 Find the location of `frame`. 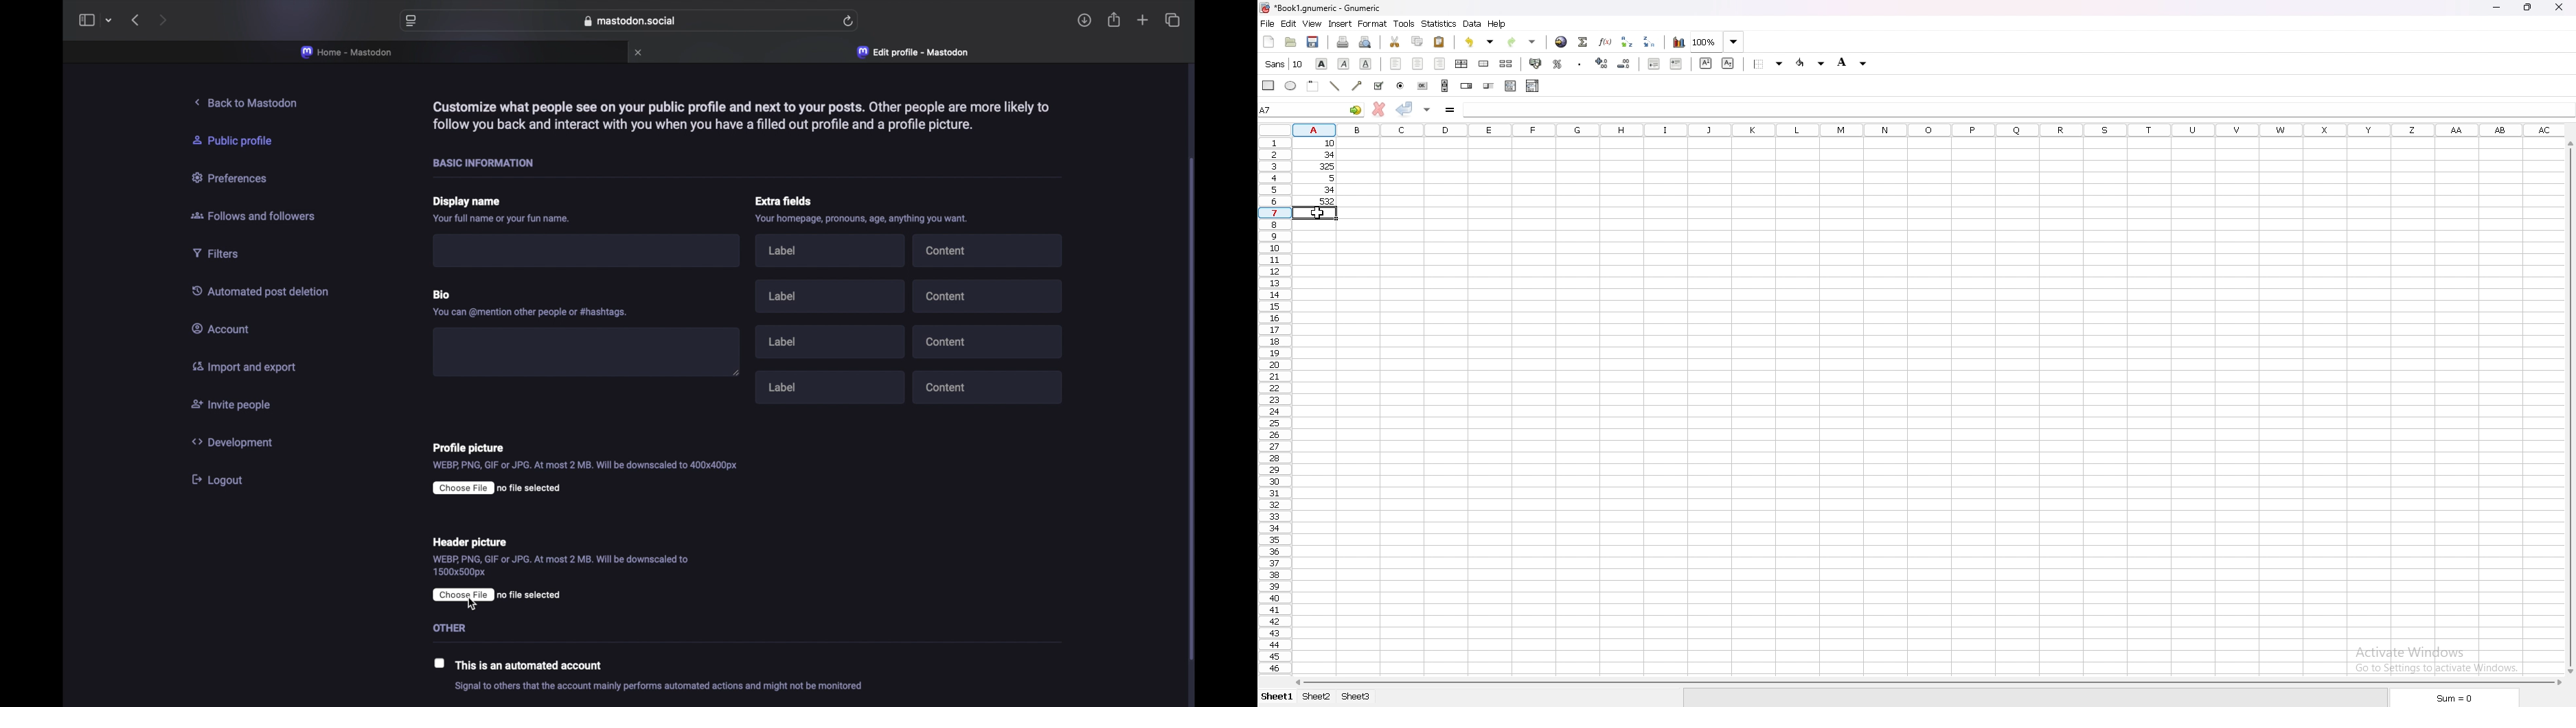

frame is located at coordinates (1312, 85).